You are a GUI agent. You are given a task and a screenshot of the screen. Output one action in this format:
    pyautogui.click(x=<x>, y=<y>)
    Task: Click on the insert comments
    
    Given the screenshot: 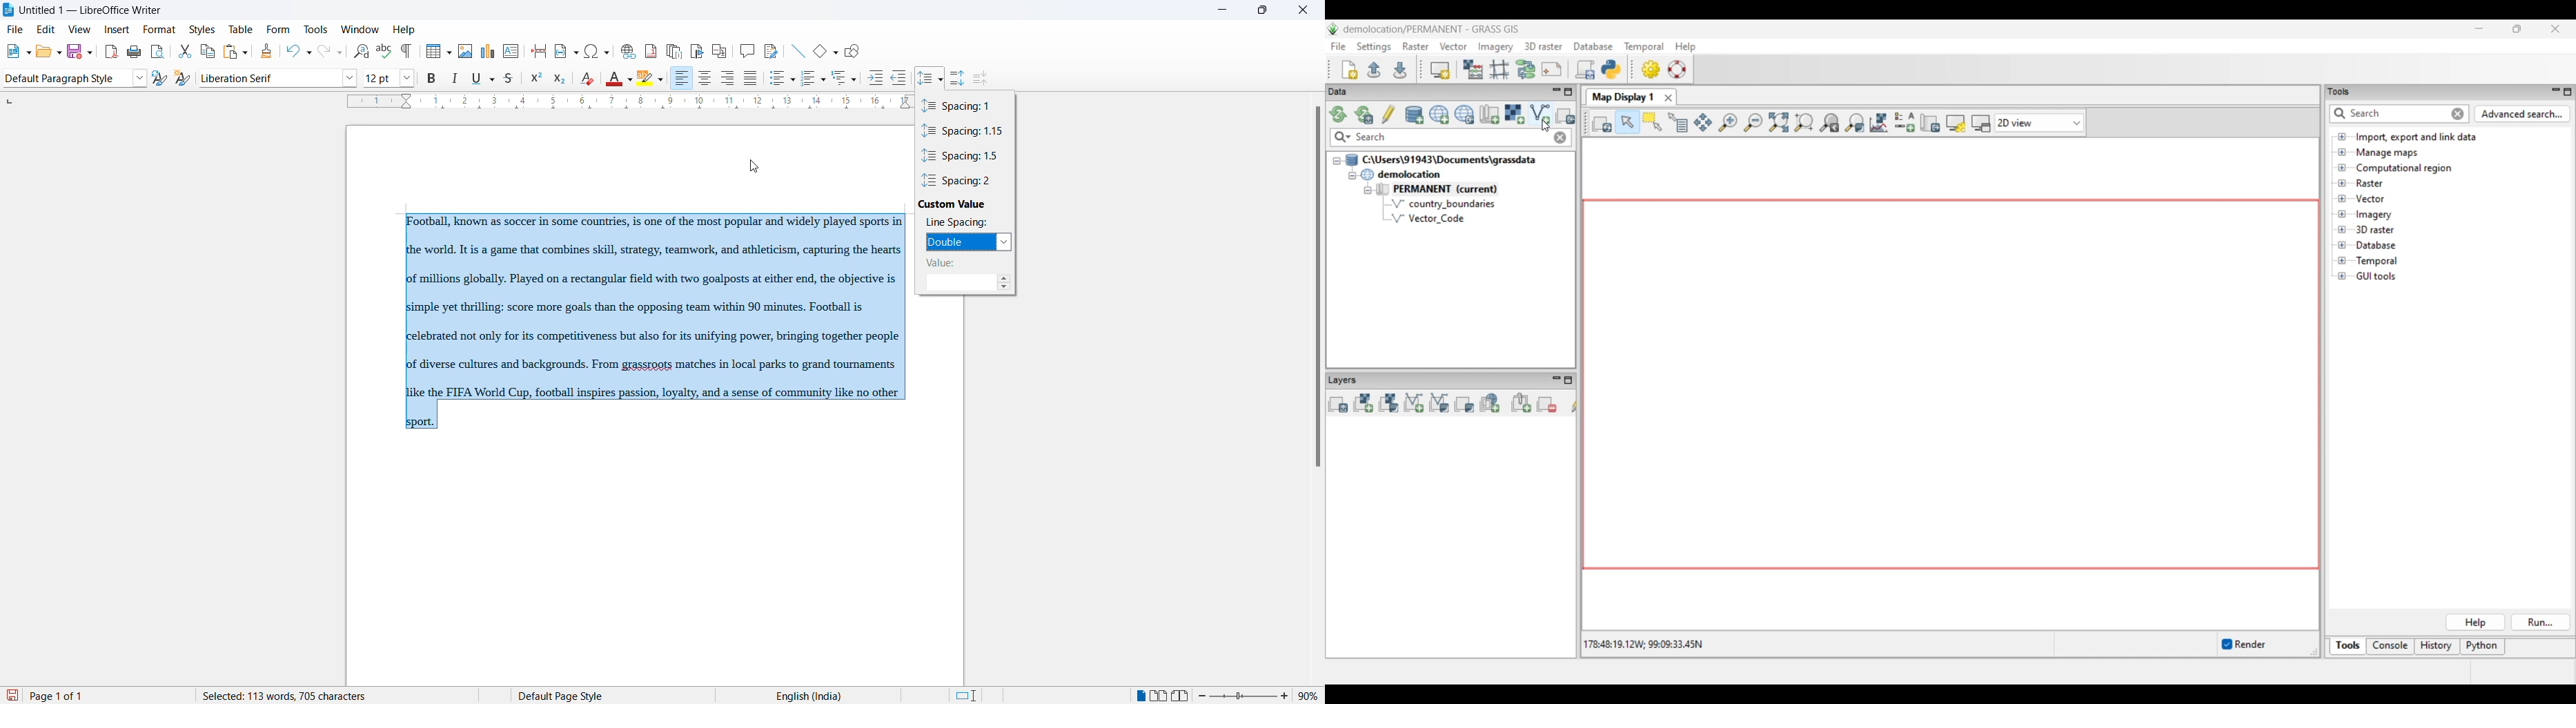 What is the action you would take?
    pyautogui.click(x=749, y=51)
    